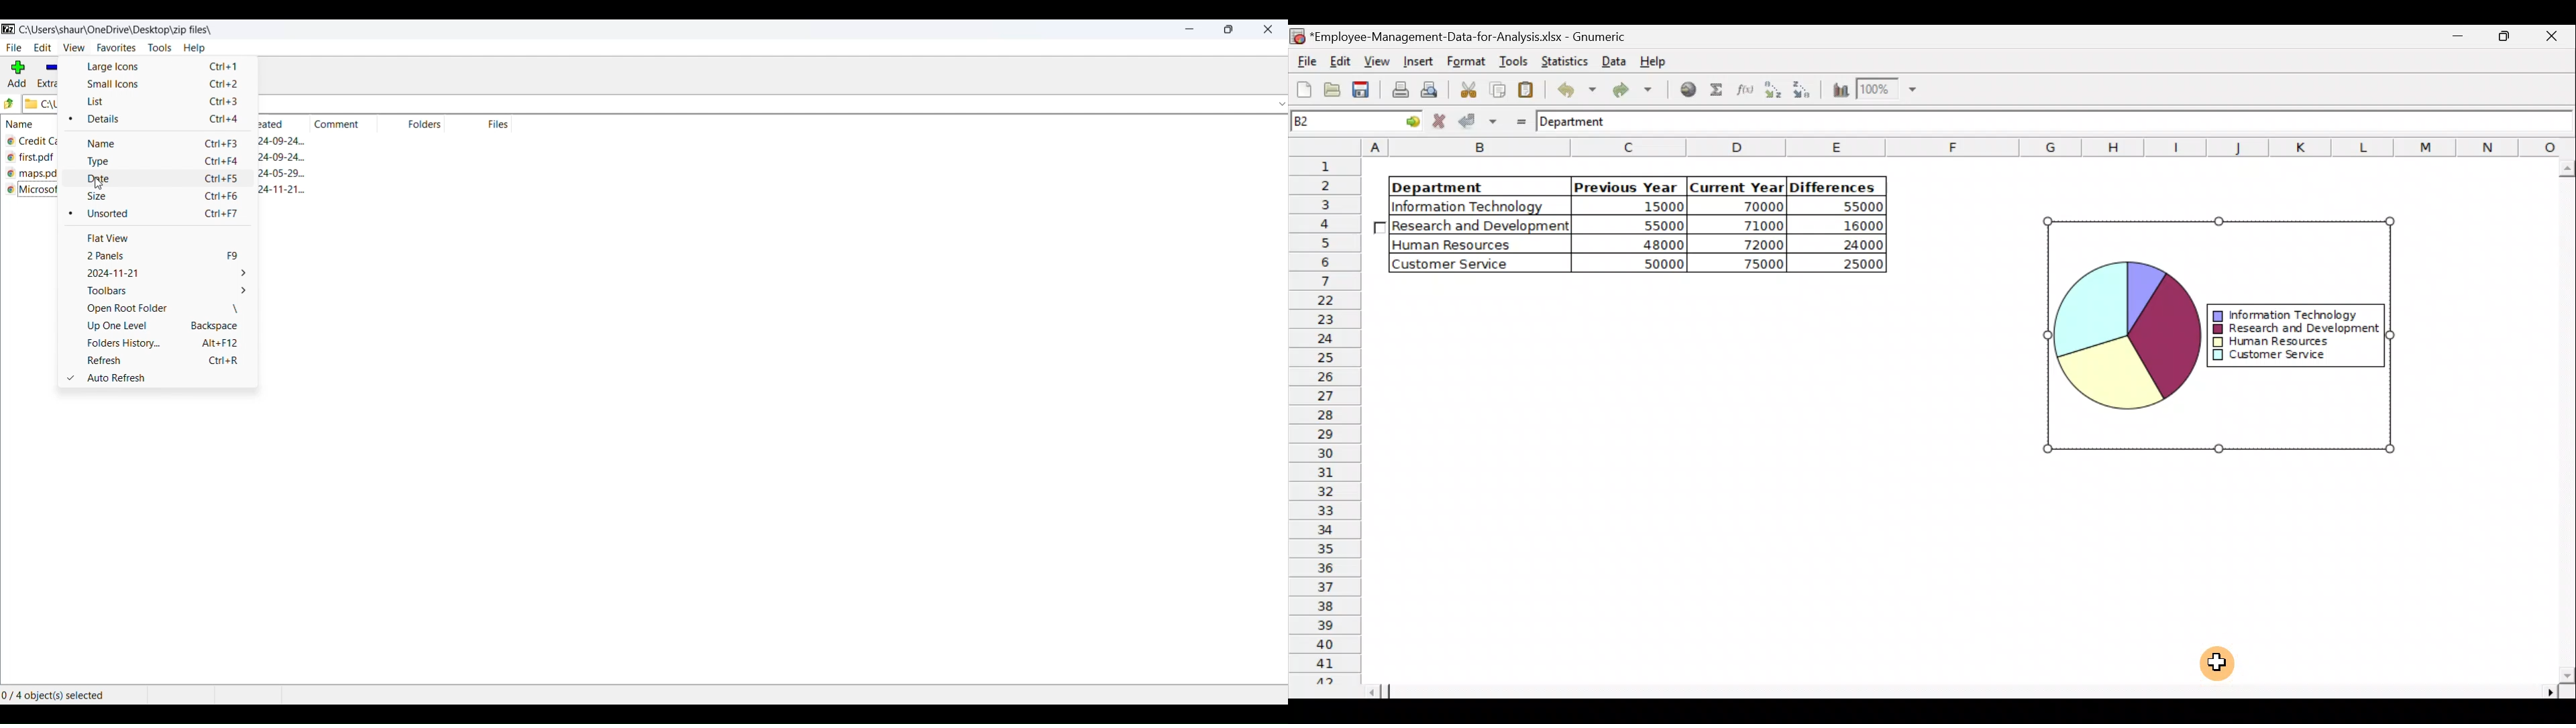 The width and height of the screenshot is (2576, 728). What do you see at coordinates (1970, 147) in the screenshot?
I see `Columns` at bounding box center [1970, 147].